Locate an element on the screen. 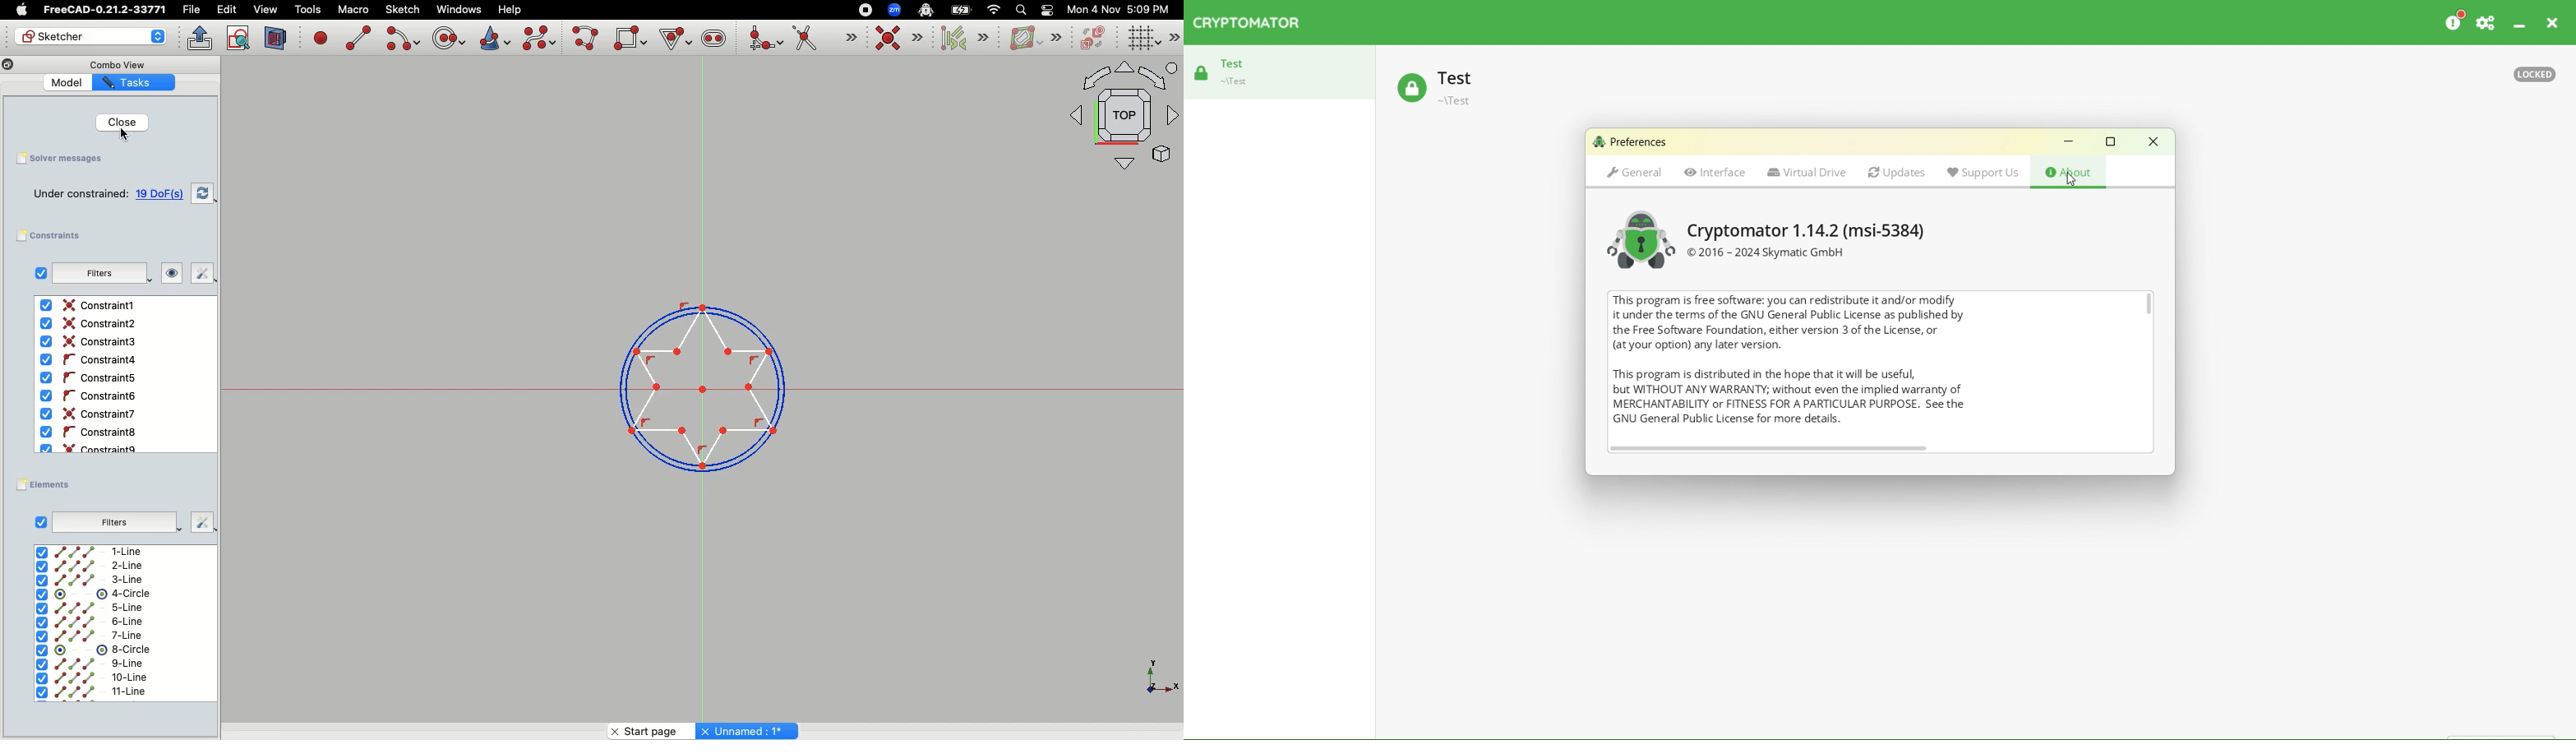 The image size is (2576, 756). Start page is located at coordinates (648, 728).